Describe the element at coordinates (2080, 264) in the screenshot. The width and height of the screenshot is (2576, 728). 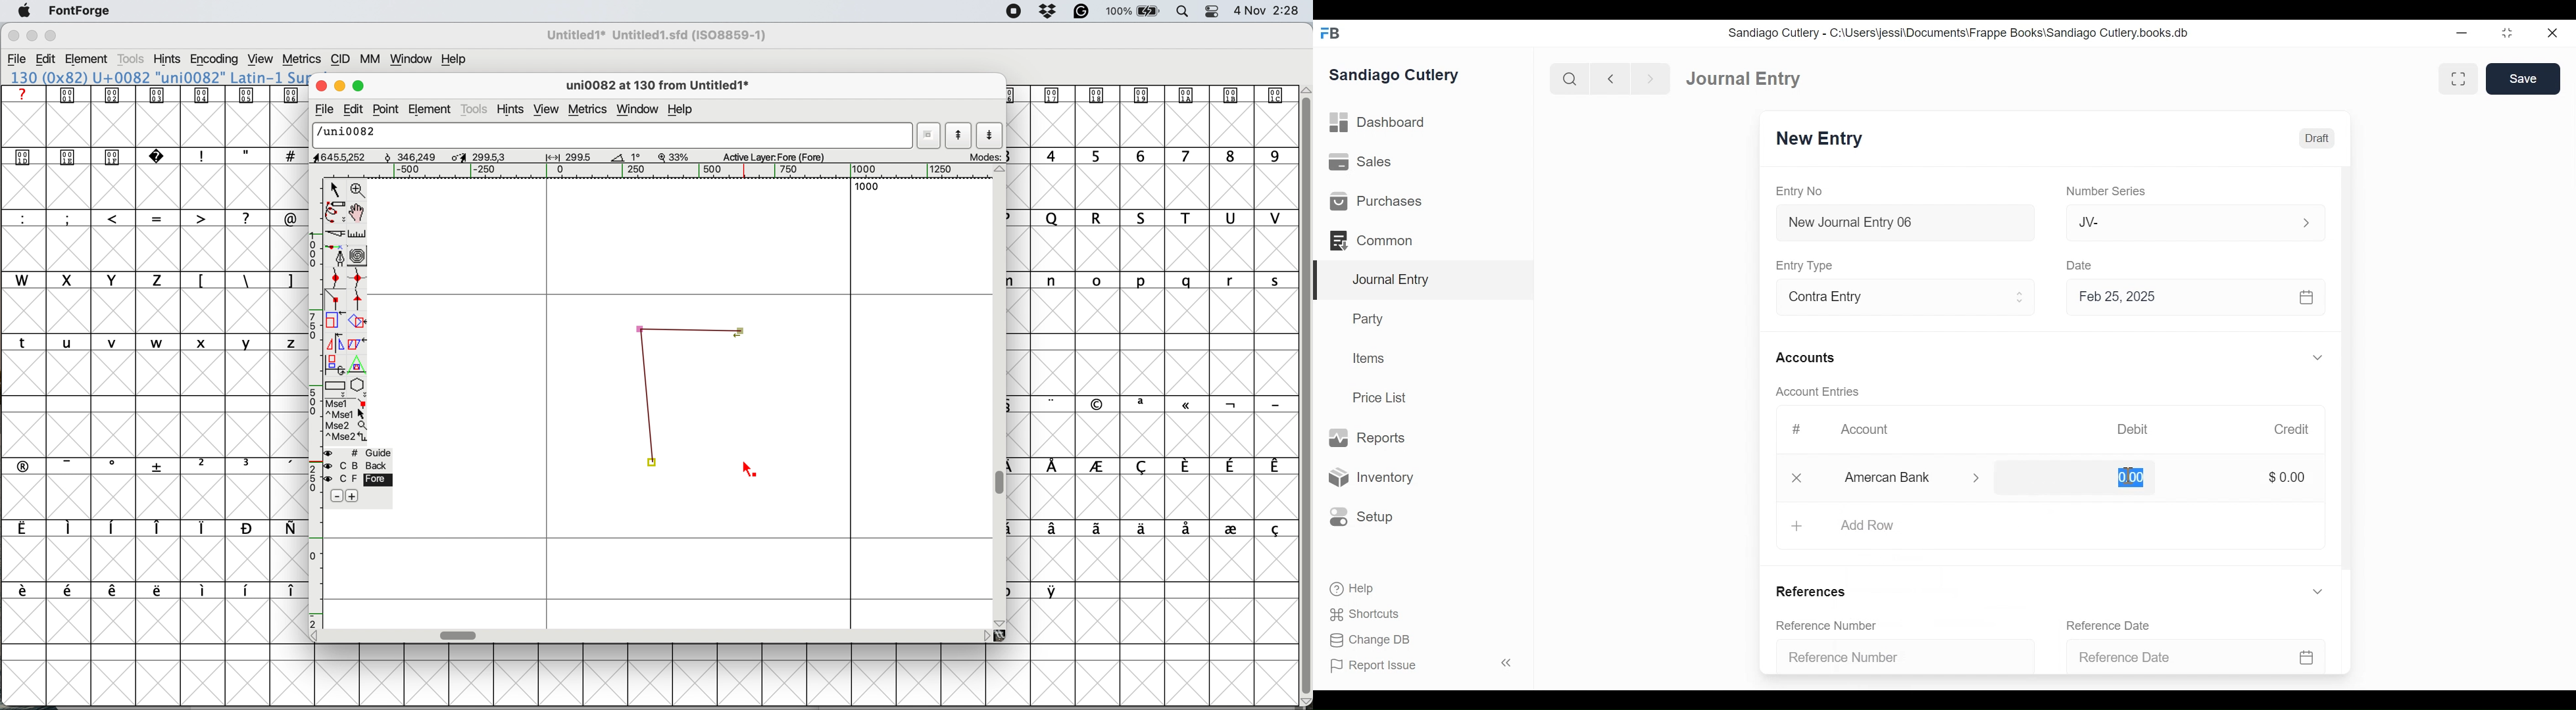
I see `Date` at that location.